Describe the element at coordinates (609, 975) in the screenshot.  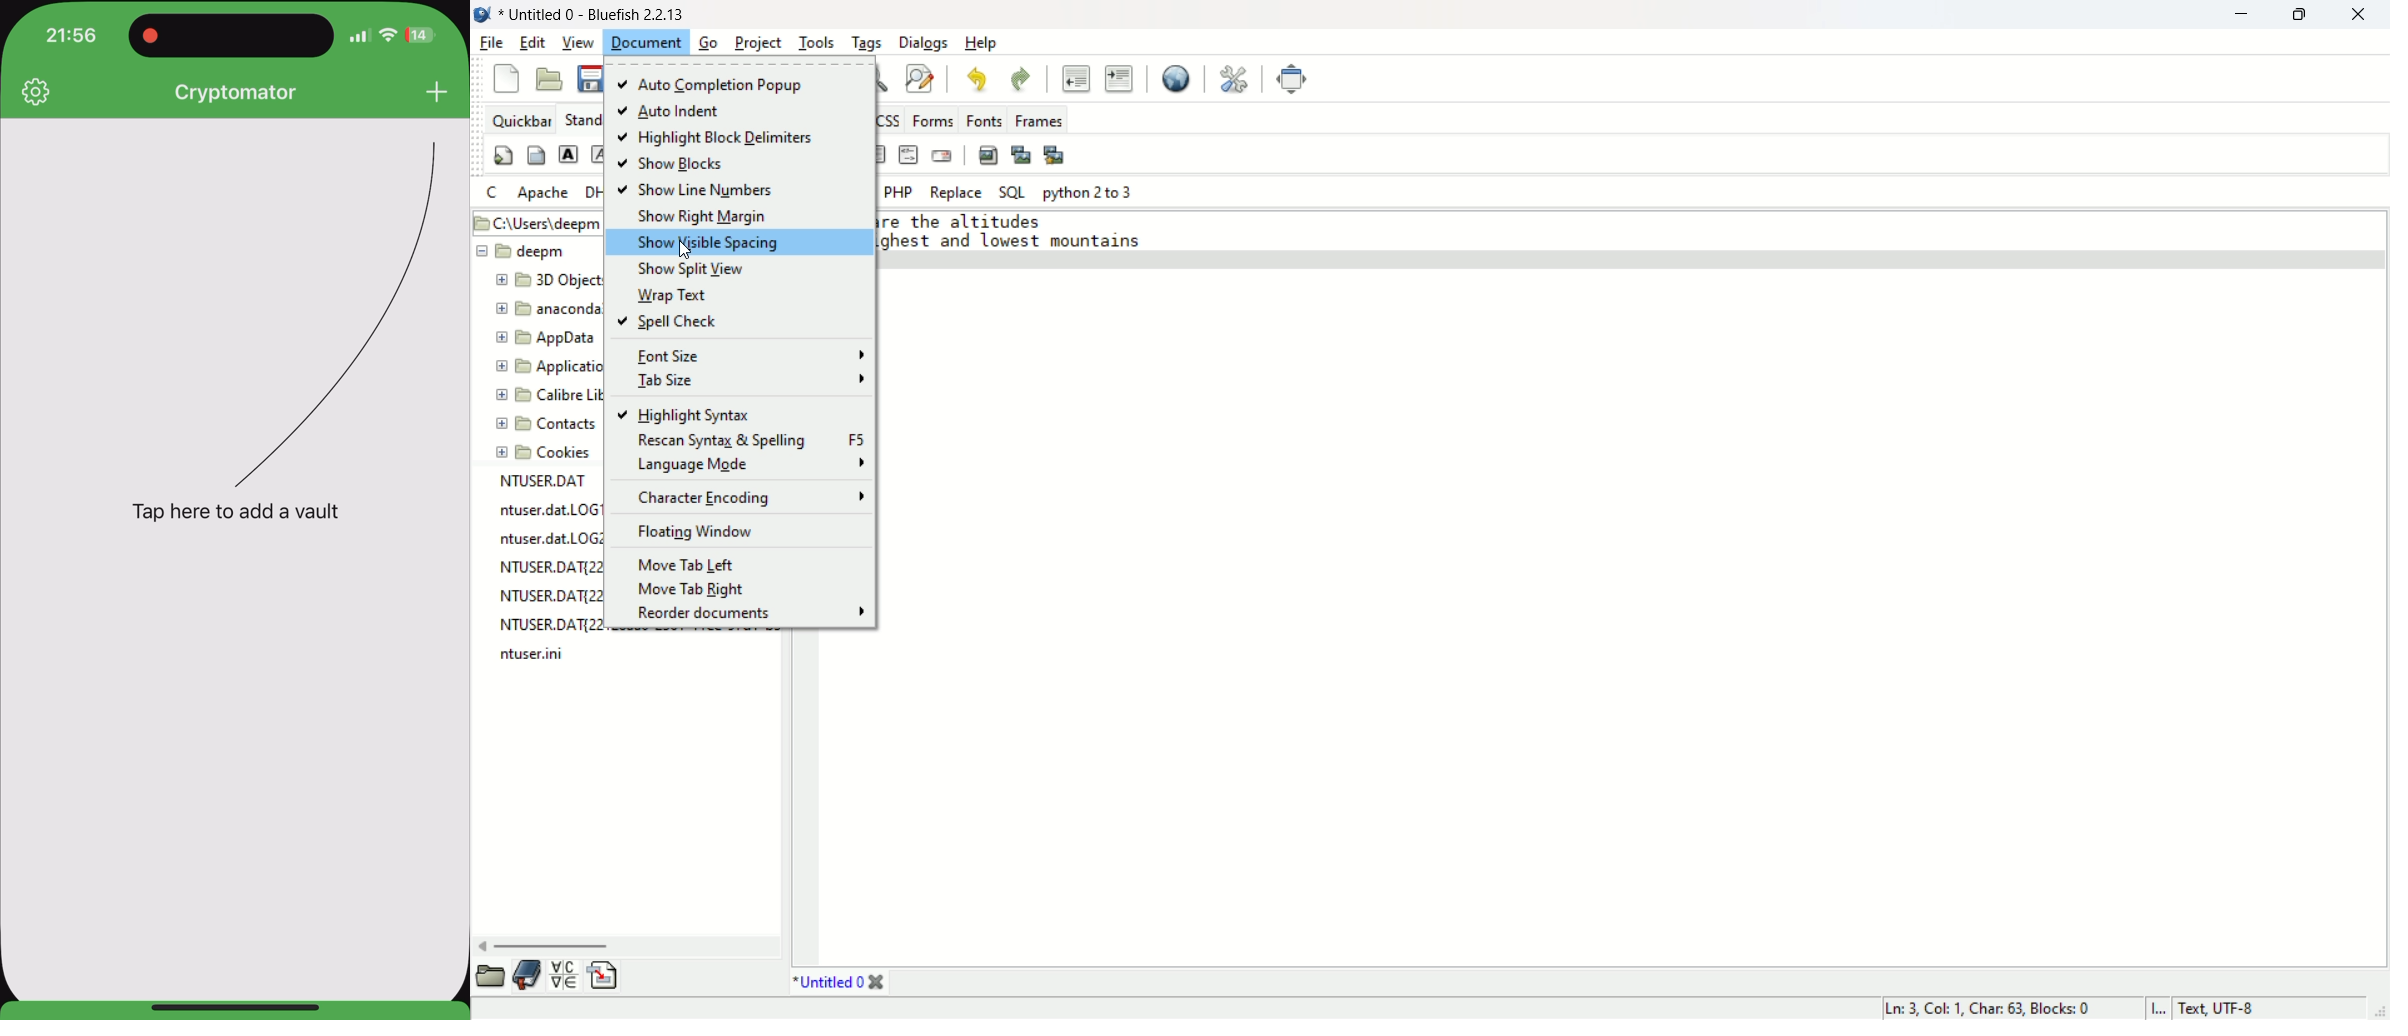
I see `insert file` at that location.